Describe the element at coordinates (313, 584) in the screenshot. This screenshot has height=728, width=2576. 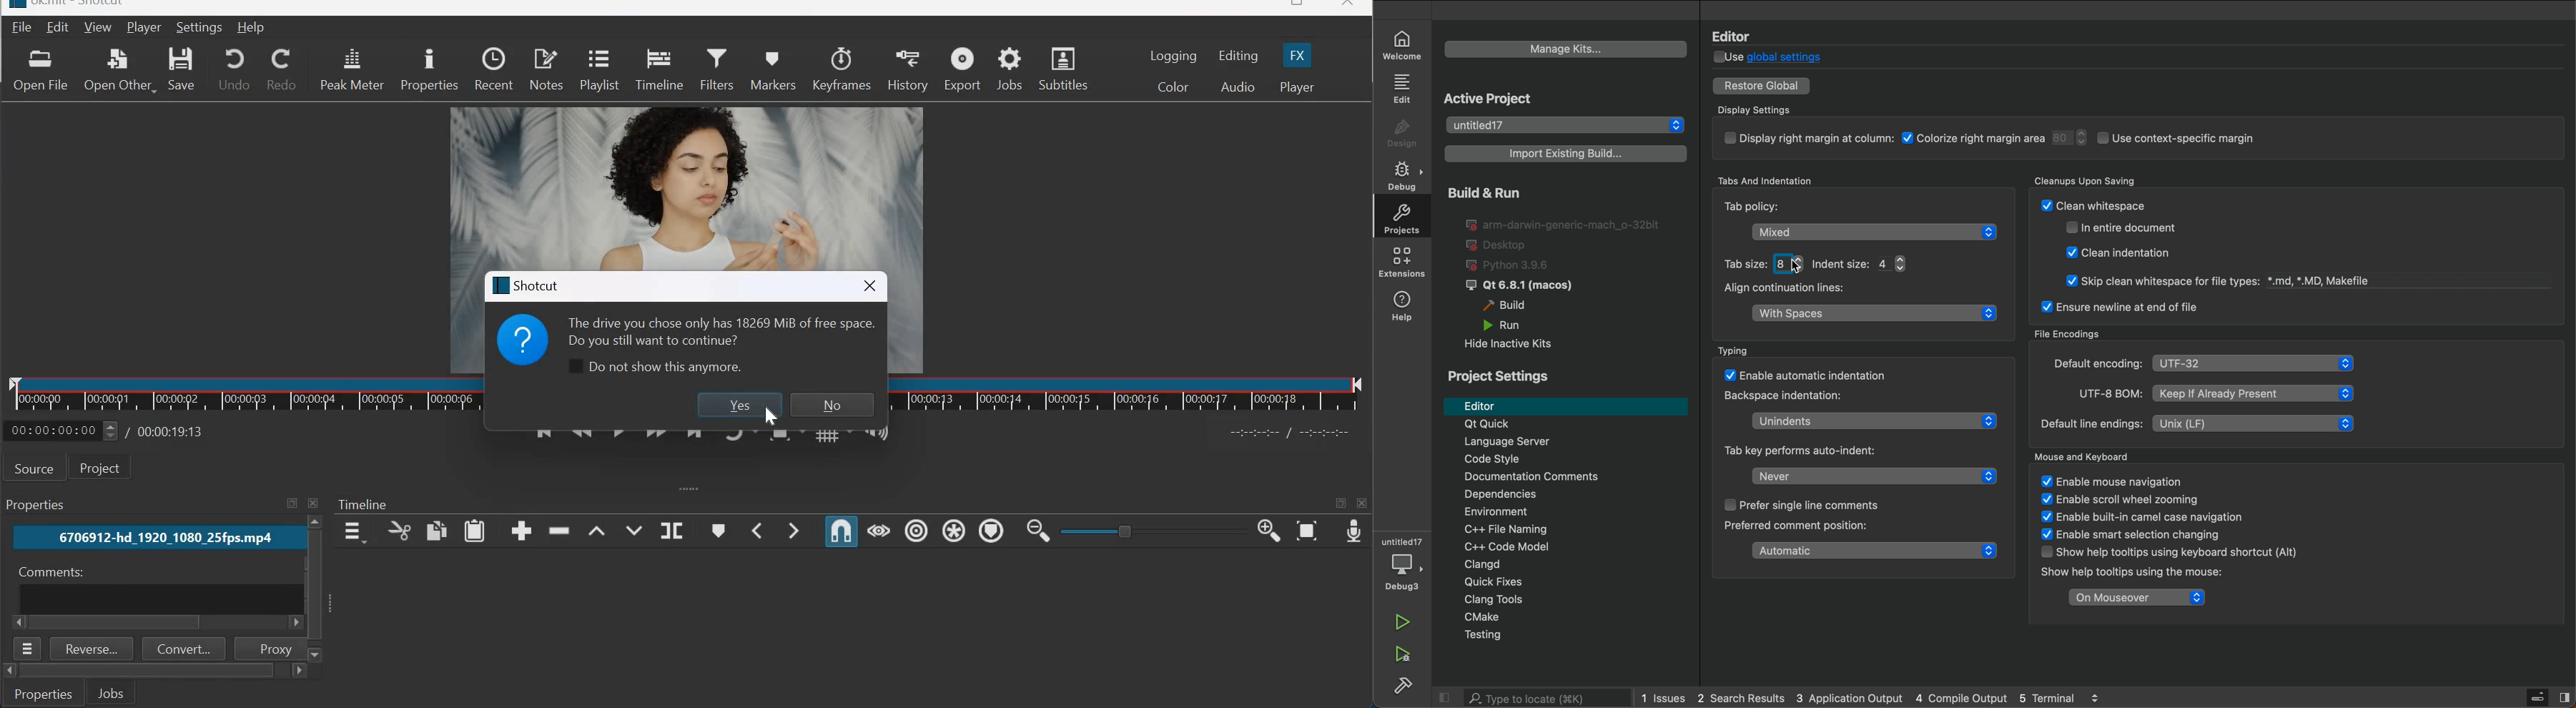
I see `` at that location.